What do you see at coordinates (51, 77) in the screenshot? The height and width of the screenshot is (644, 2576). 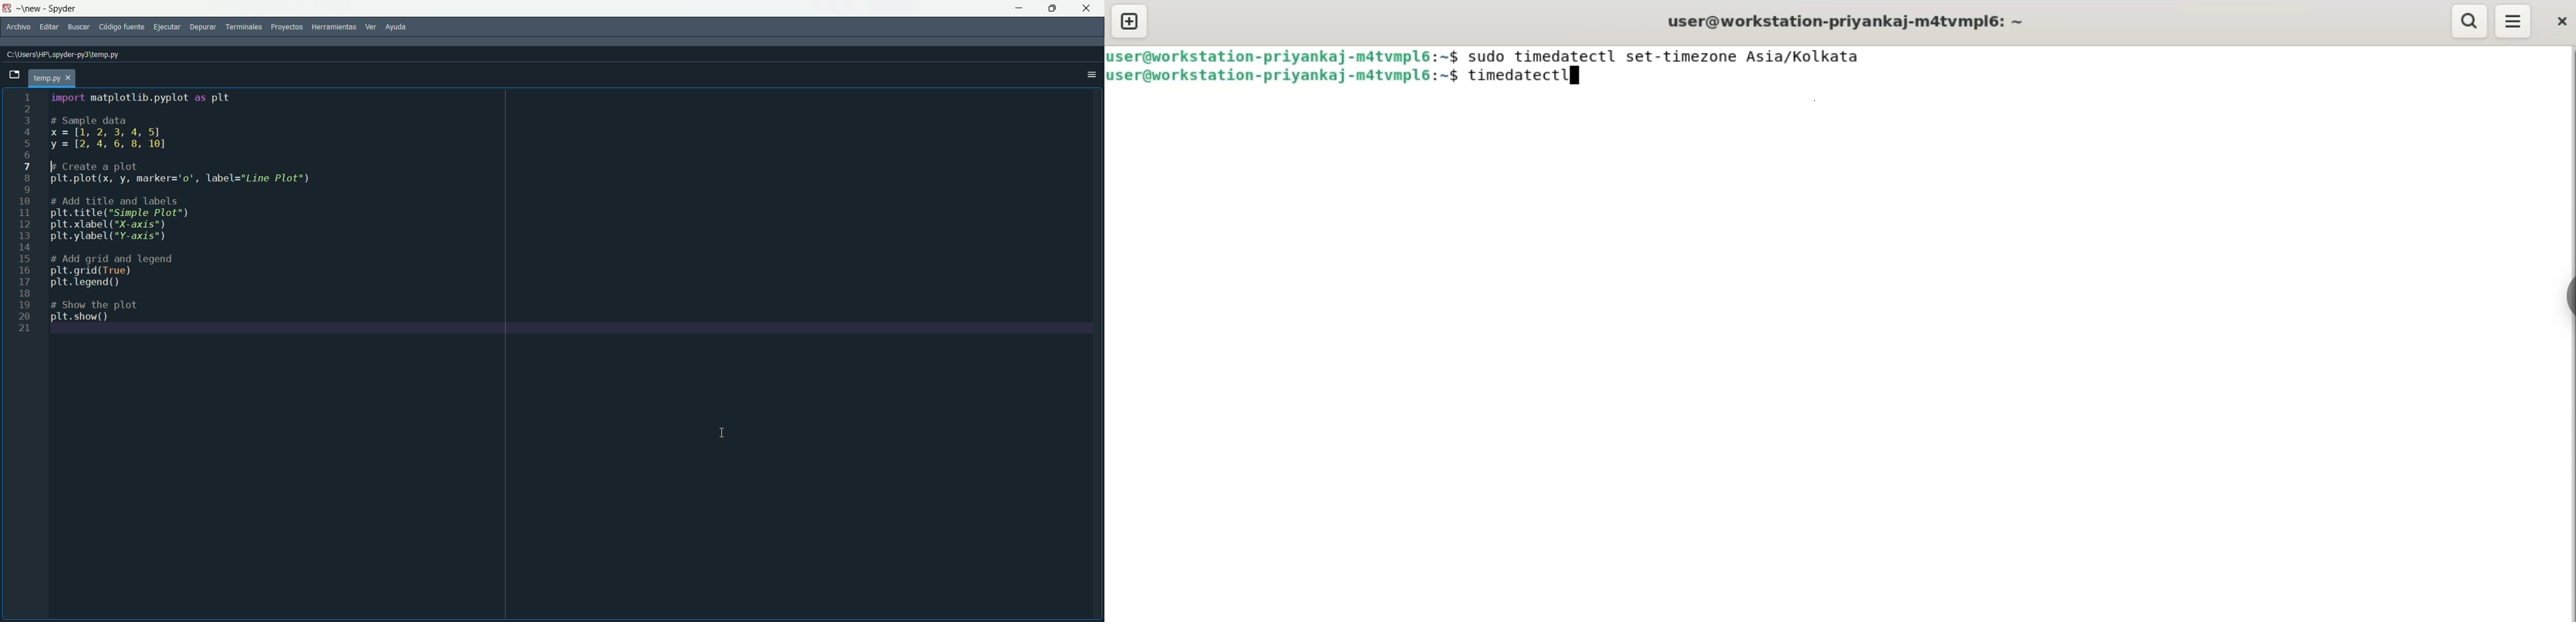 I see `temp.py` at bounding box center [51, 77].